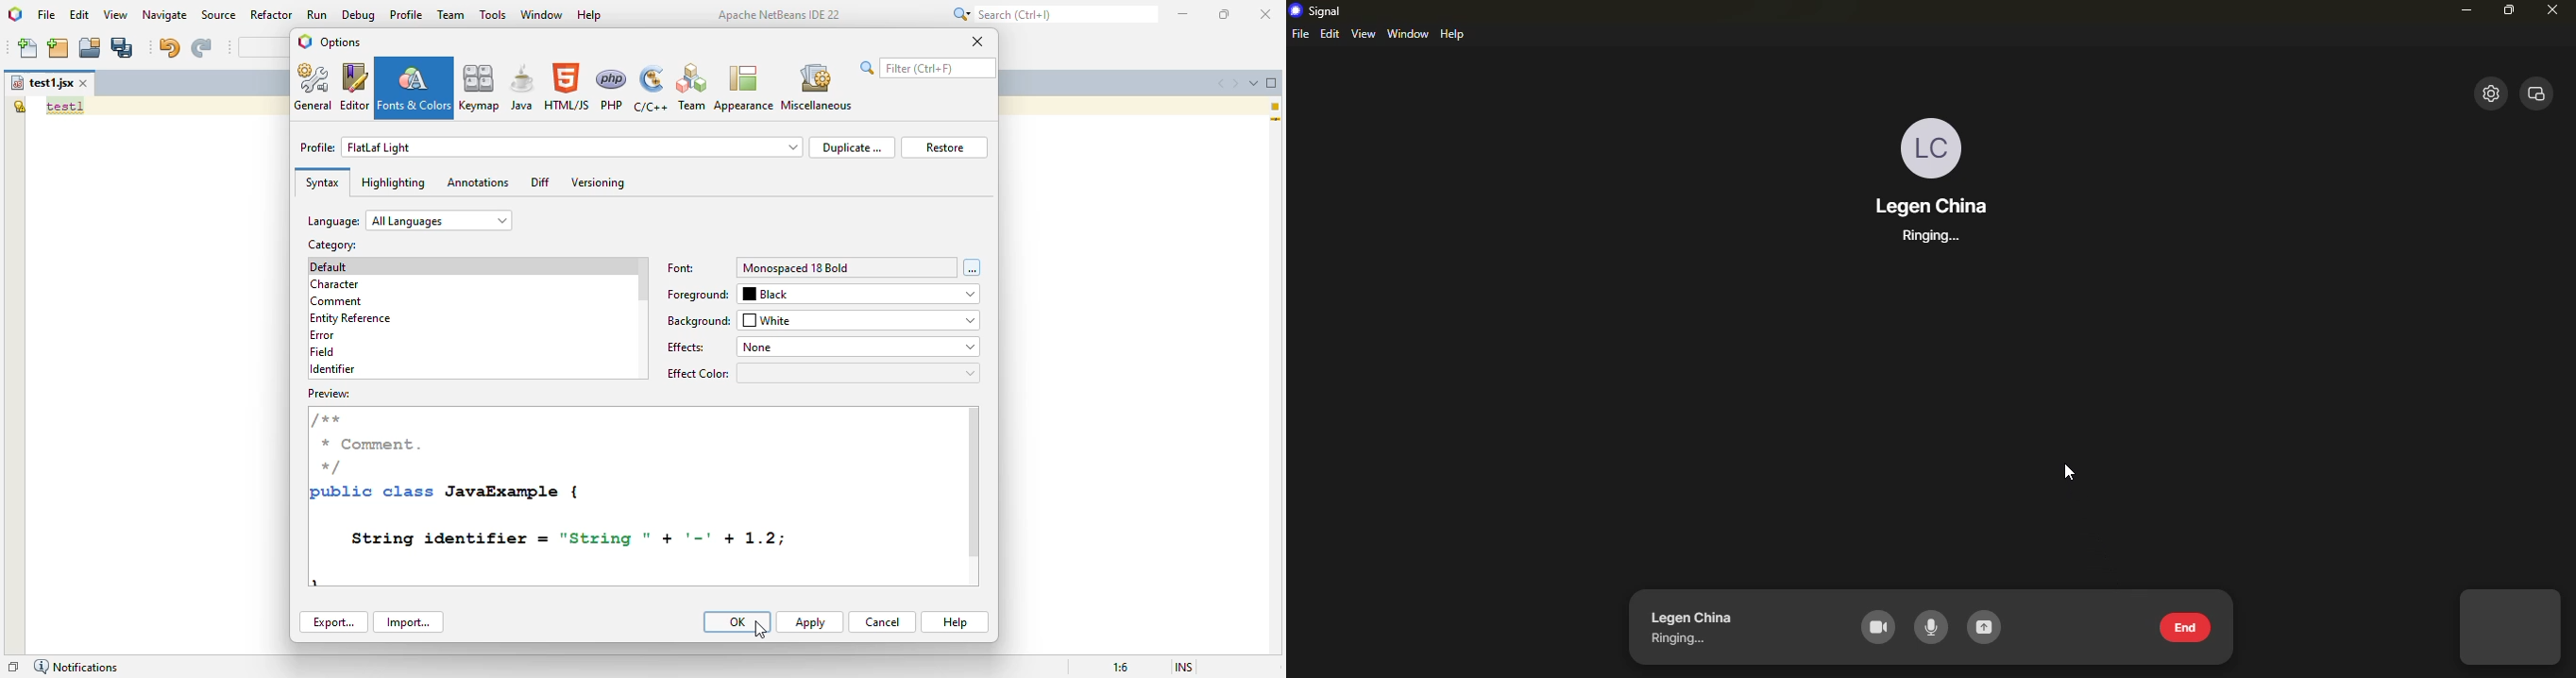 The image size is (2576, 700). What do you see at coordinates (1690, 618) in the screenshot?
I see `Legen China` at bounding box center [1690, 618].